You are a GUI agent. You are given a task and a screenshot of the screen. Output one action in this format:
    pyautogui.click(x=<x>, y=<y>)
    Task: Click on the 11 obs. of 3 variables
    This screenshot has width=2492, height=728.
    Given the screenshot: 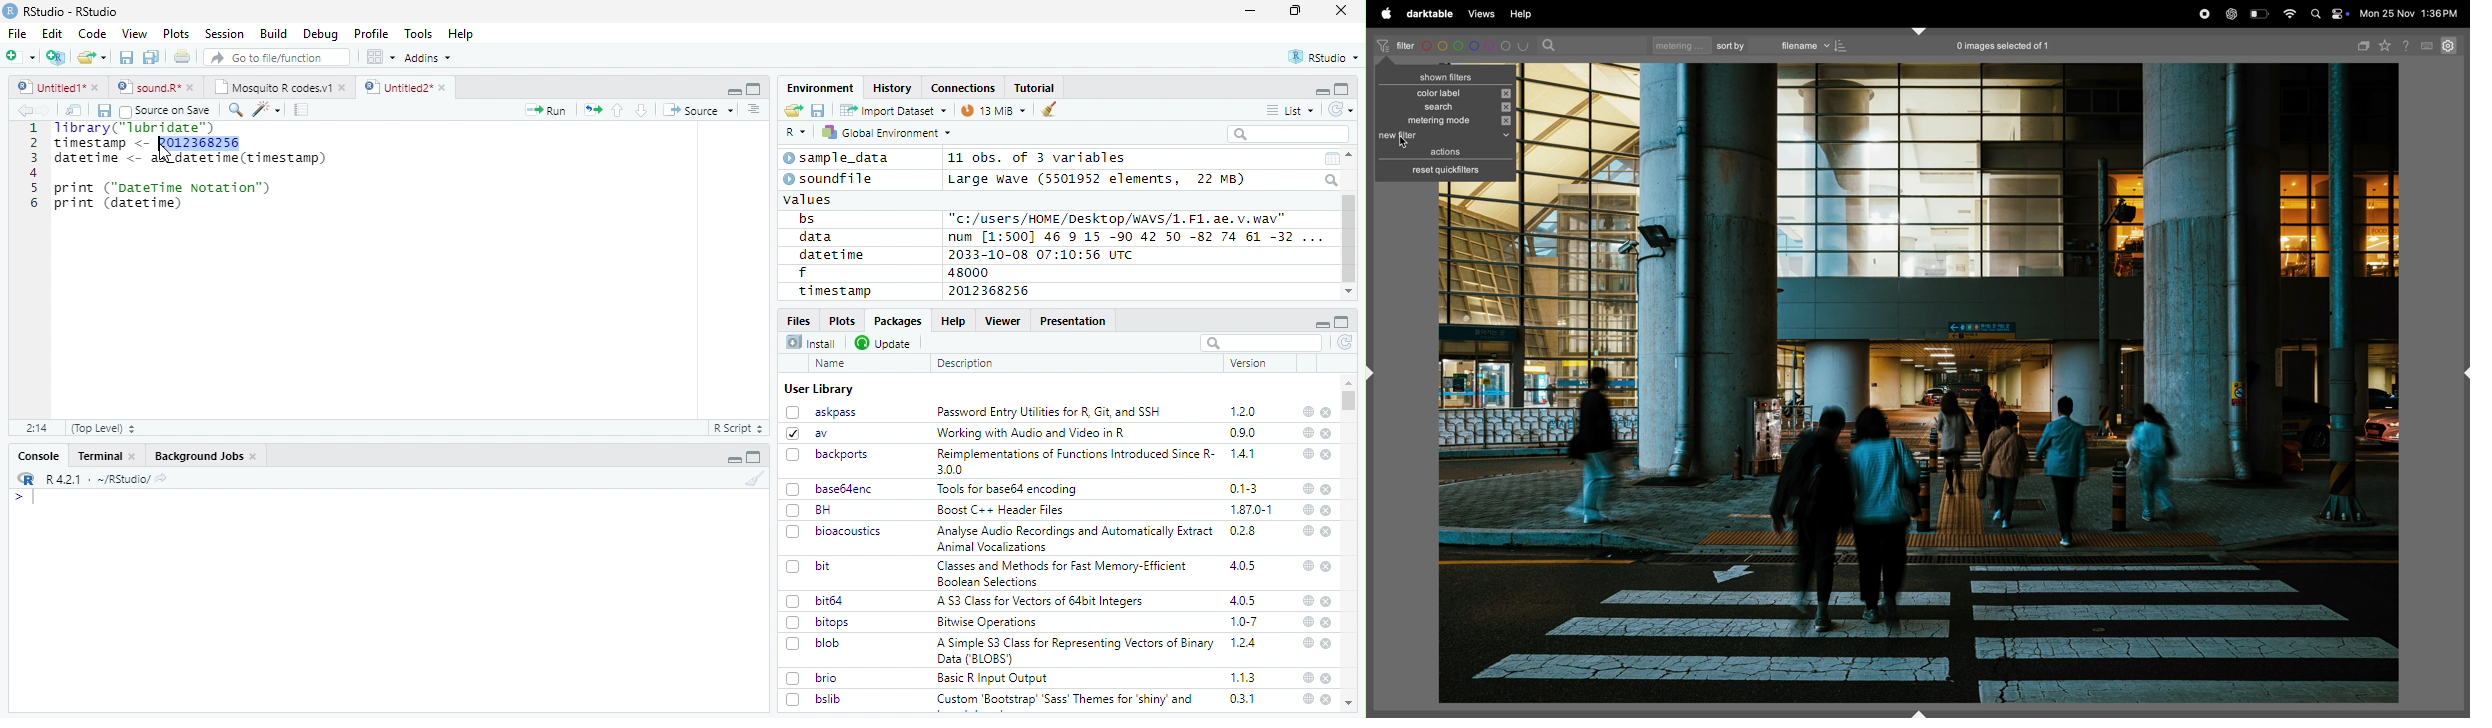 What is the action you would take?
    pyautogui.click(x=1038, y=159)
    